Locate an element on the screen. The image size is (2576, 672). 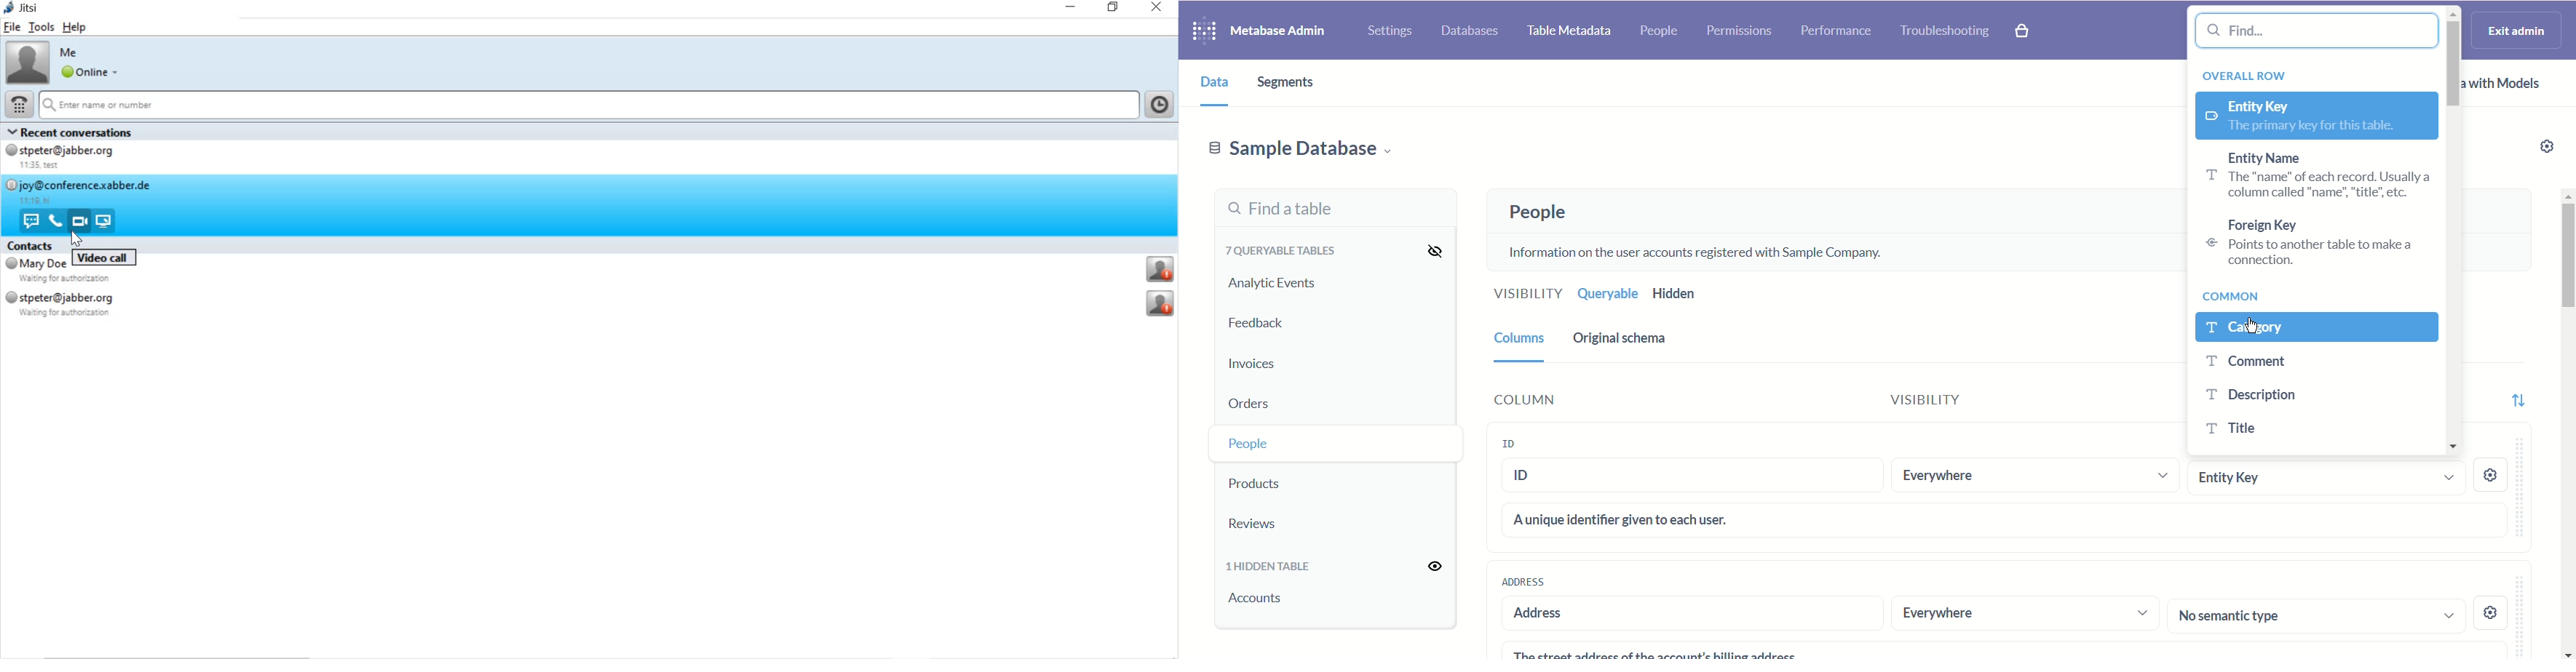
Columns is located at coordinates (1516, 337).